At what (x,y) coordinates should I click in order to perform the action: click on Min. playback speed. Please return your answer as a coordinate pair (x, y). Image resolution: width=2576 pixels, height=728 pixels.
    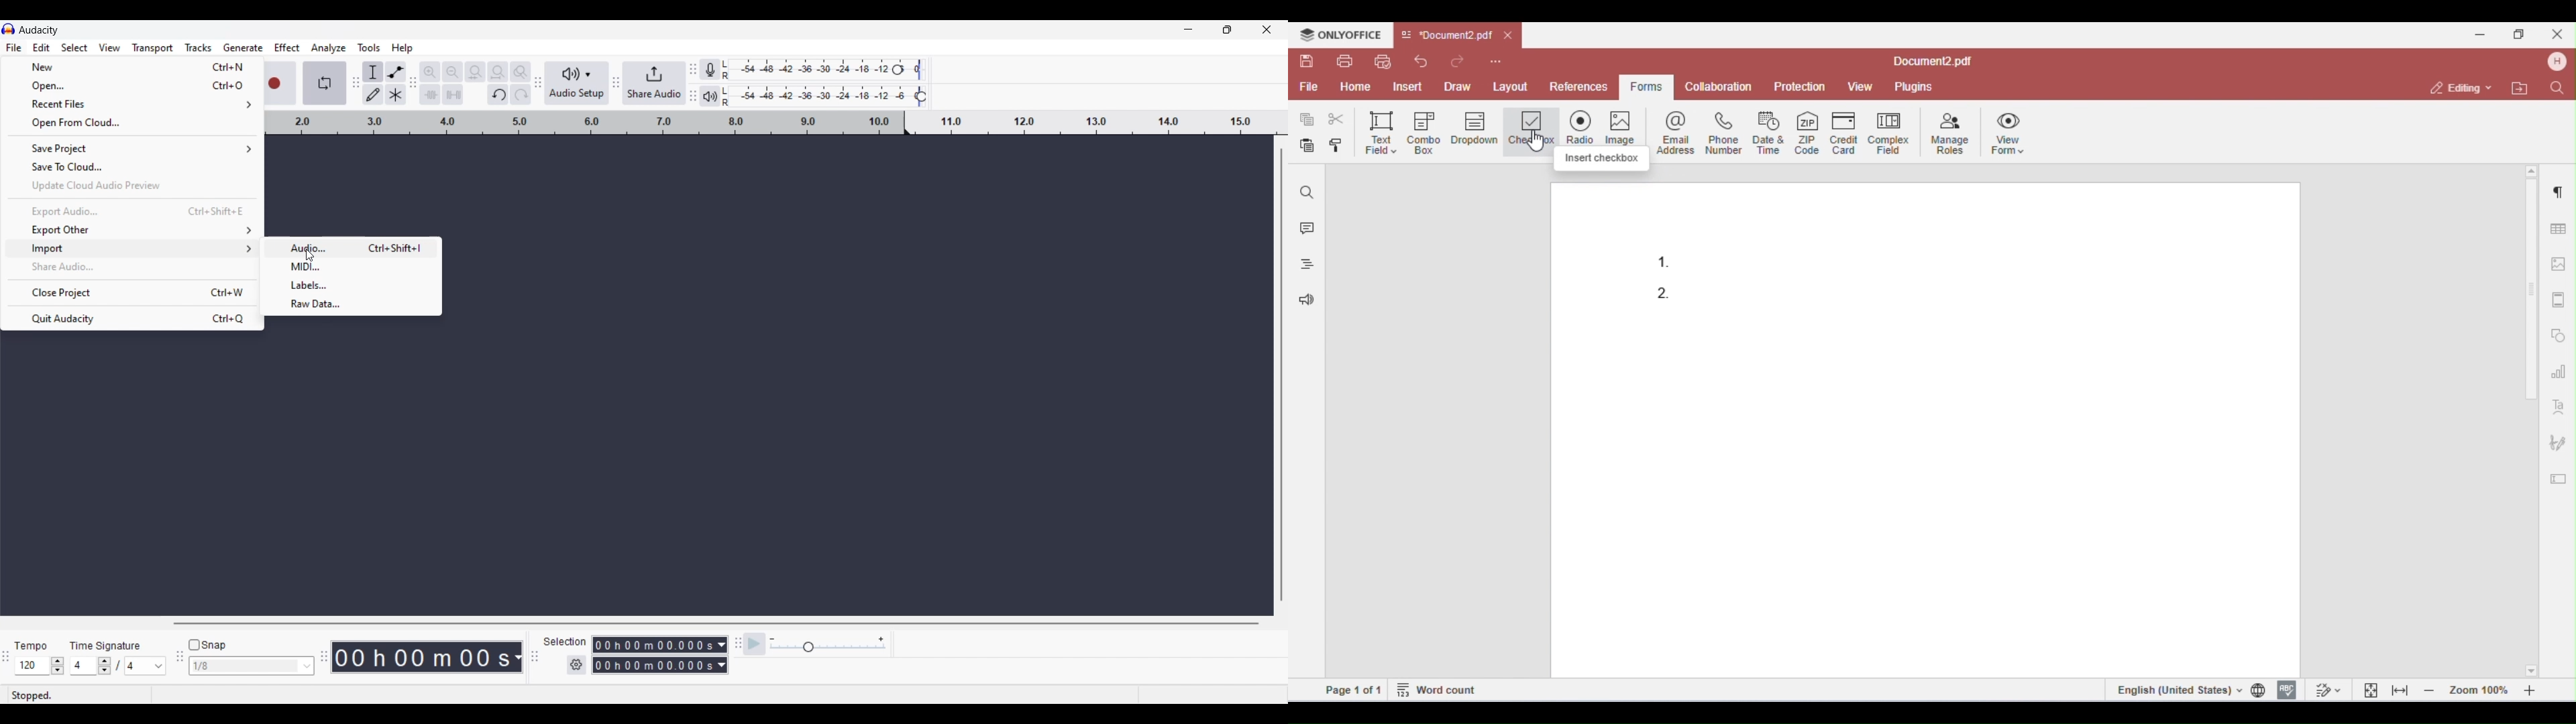
    Looking at the image, I should click on (772, 640).